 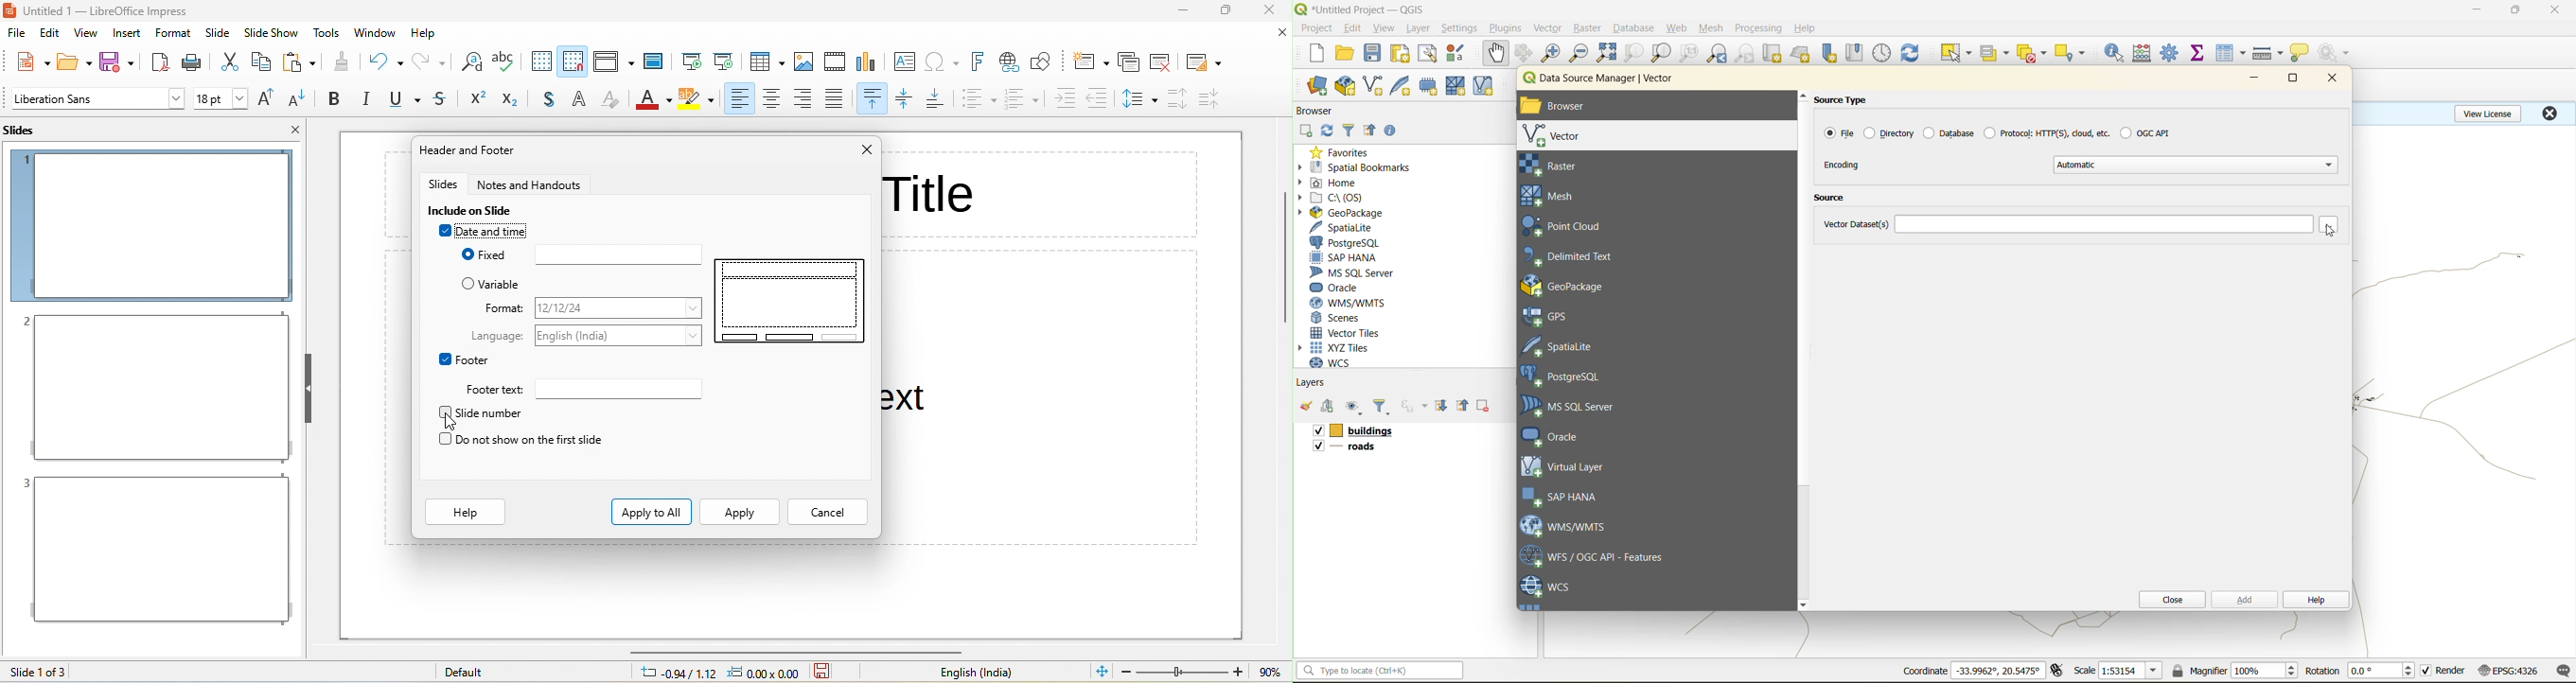 What do you see at coordinates (1227, 11) in the screenshot?
I see `maximize` at bounding box center [1227, 11].